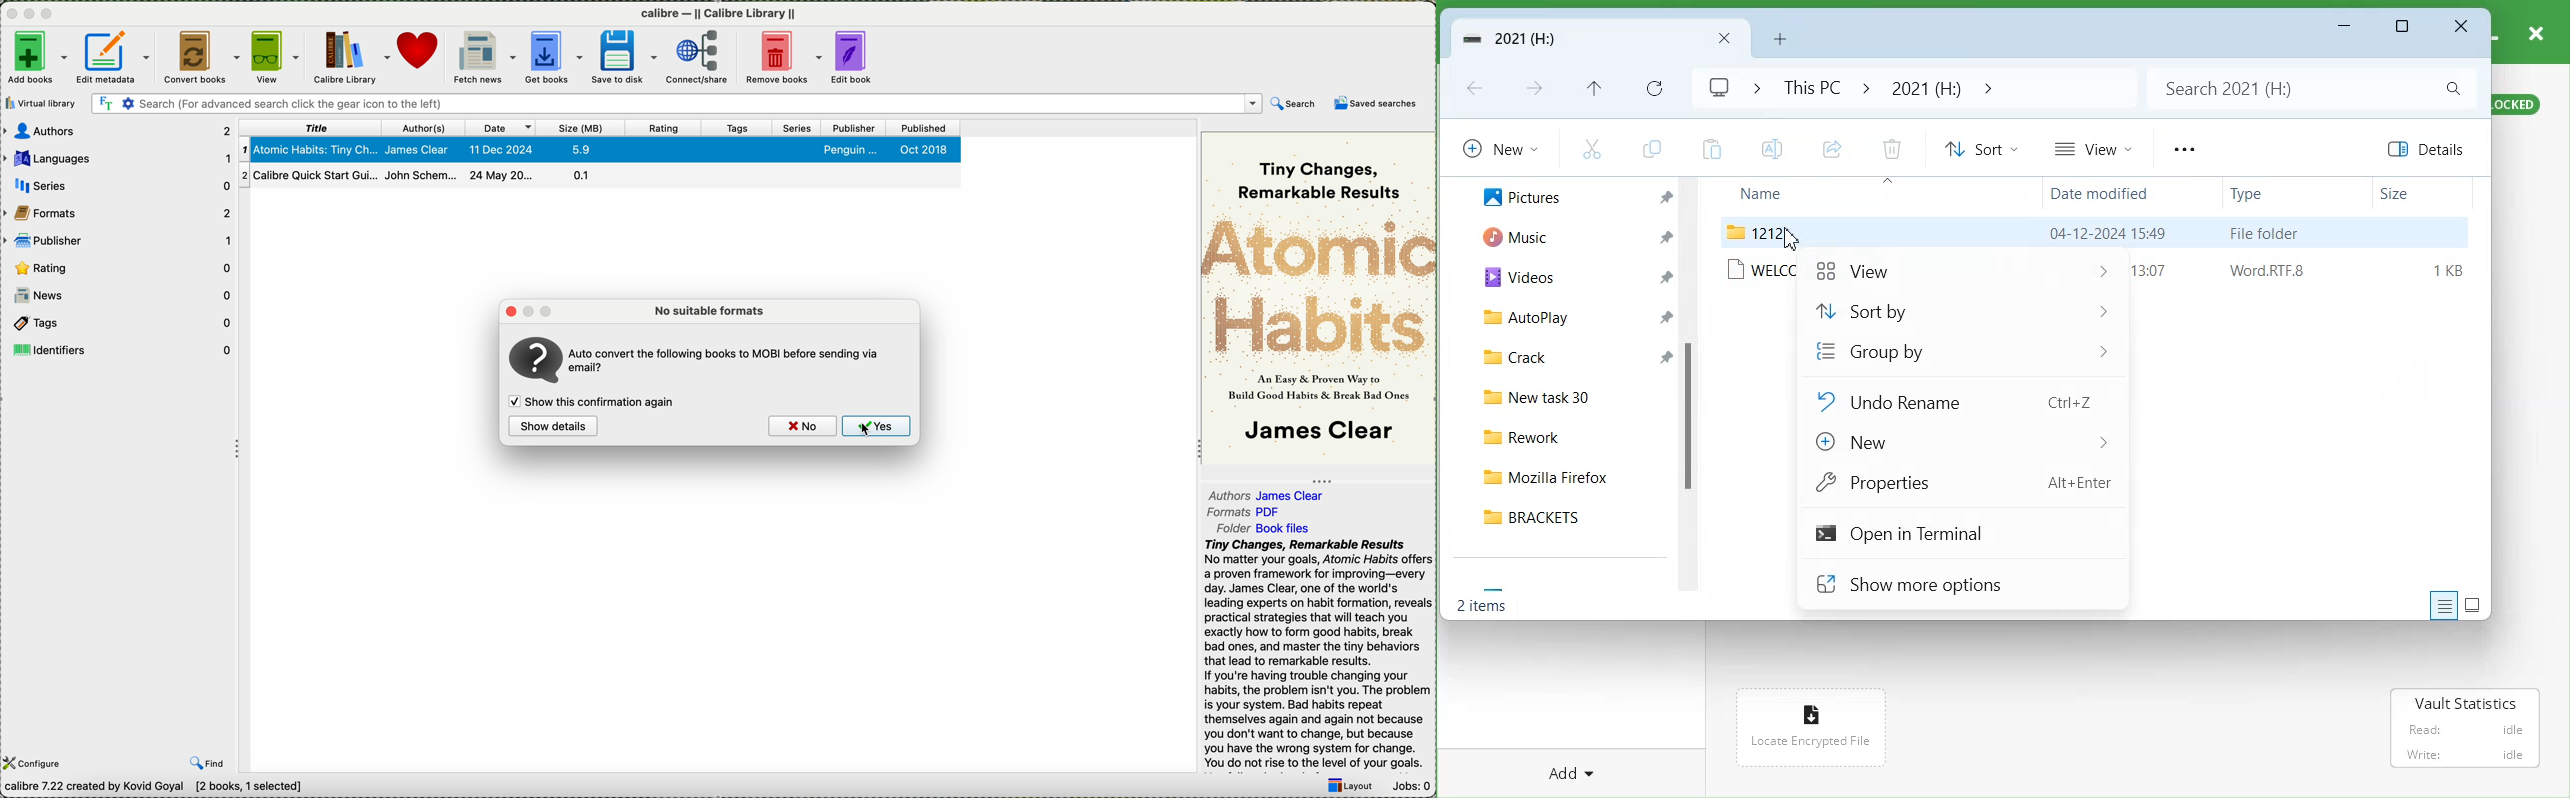 This screenshot has height=812, width=2576. I want to click on authors, so click(1271, 494).